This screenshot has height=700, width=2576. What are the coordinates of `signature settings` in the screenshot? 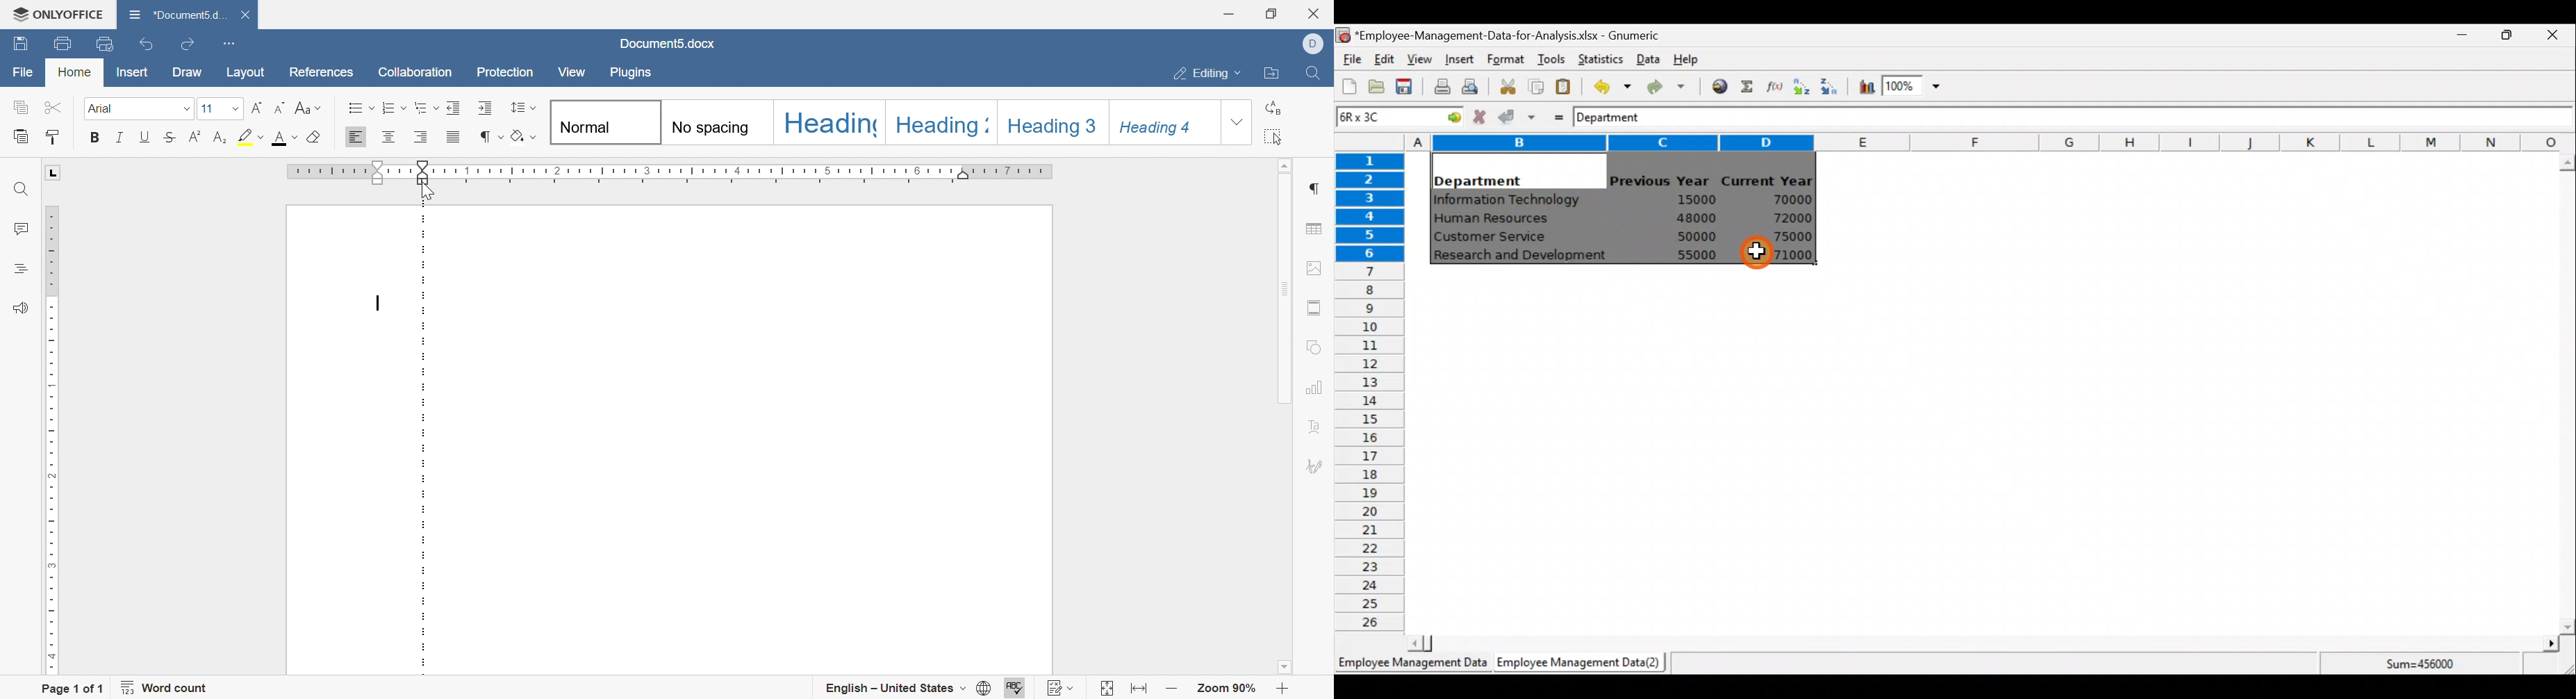 It's located at (1316, 466).